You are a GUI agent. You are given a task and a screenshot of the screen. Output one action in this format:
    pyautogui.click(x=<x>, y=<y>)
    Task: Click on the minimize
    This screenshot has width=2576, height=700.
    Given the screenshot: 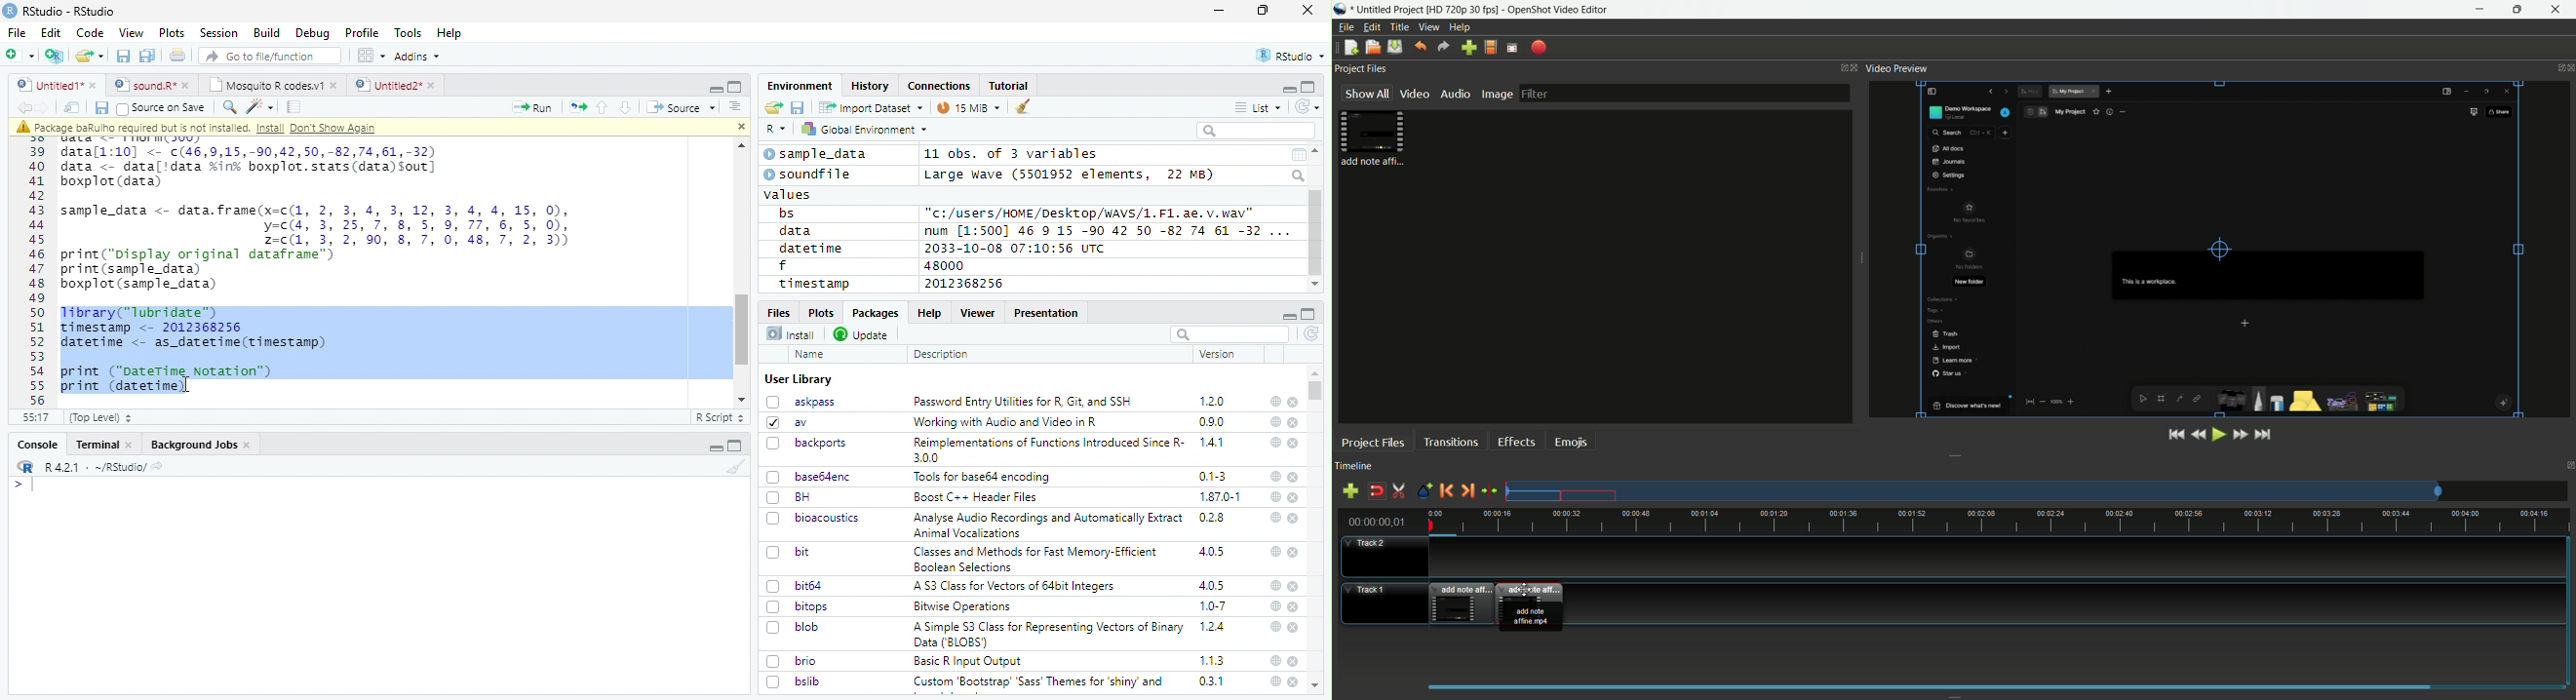 What is the action you would take?
    pyautogui.click(x=718, y=446)
    